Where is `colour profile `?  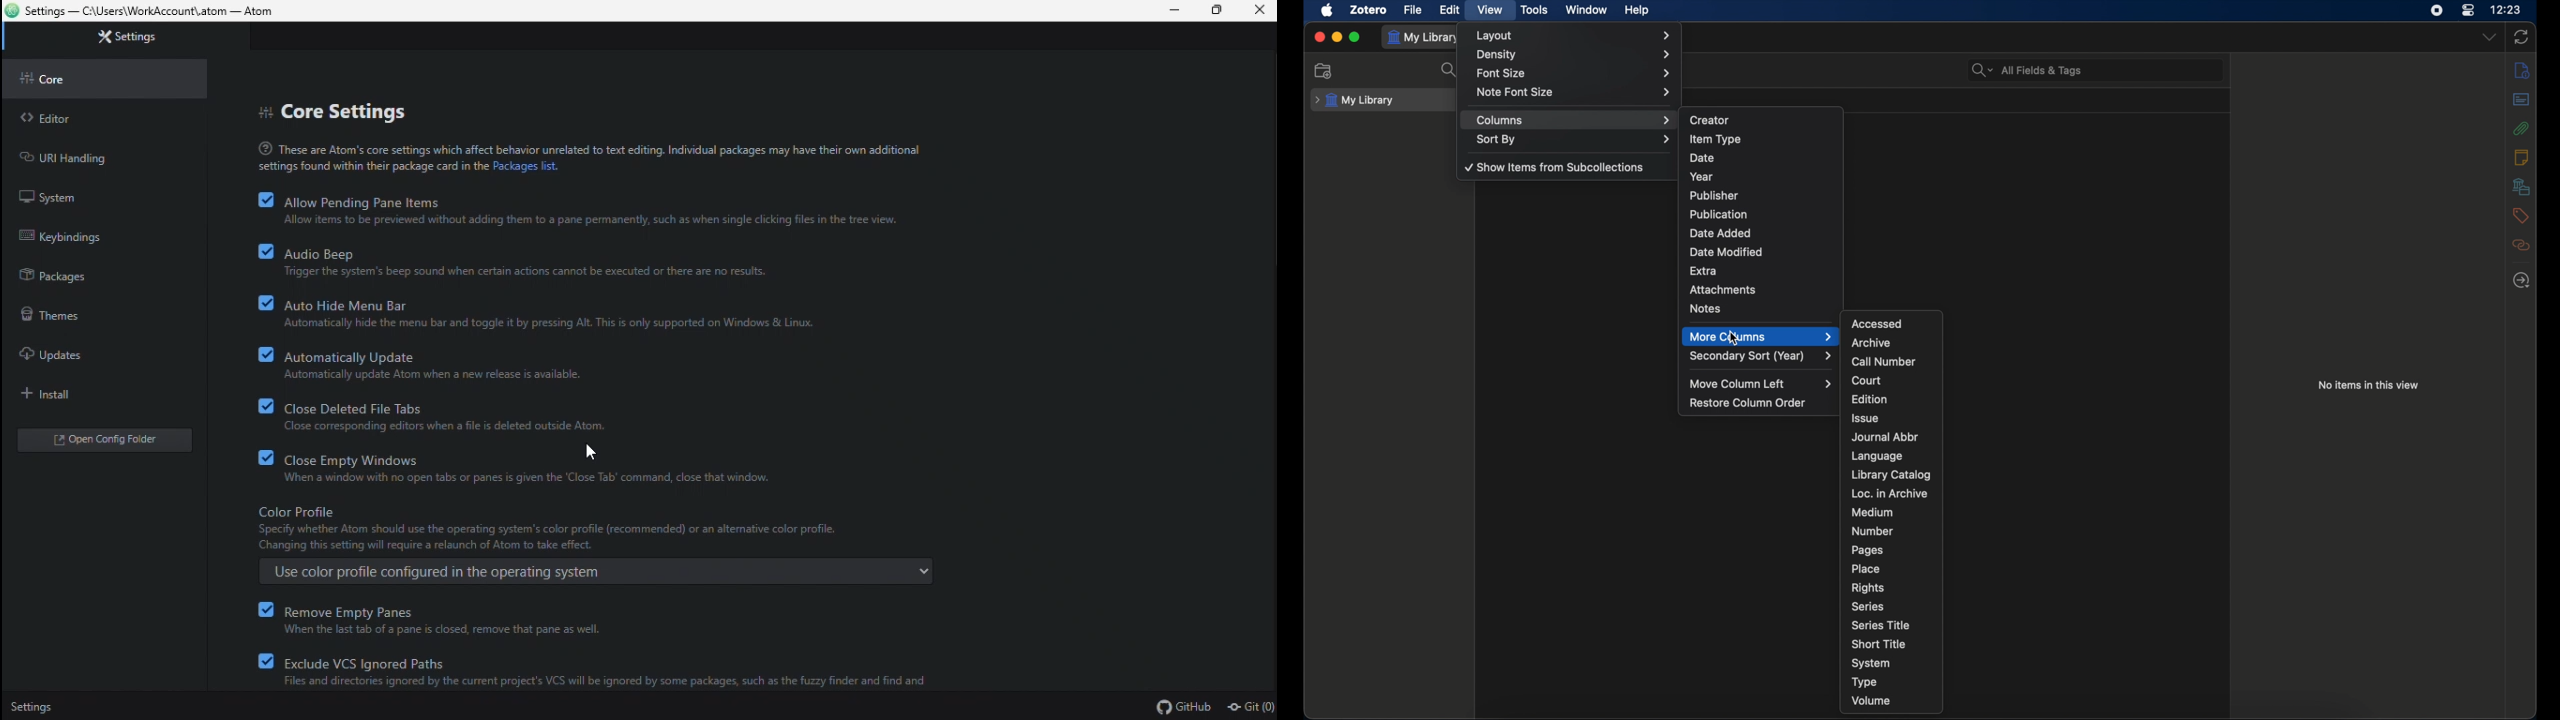
colour profile  is located at coordinates (599, 525).